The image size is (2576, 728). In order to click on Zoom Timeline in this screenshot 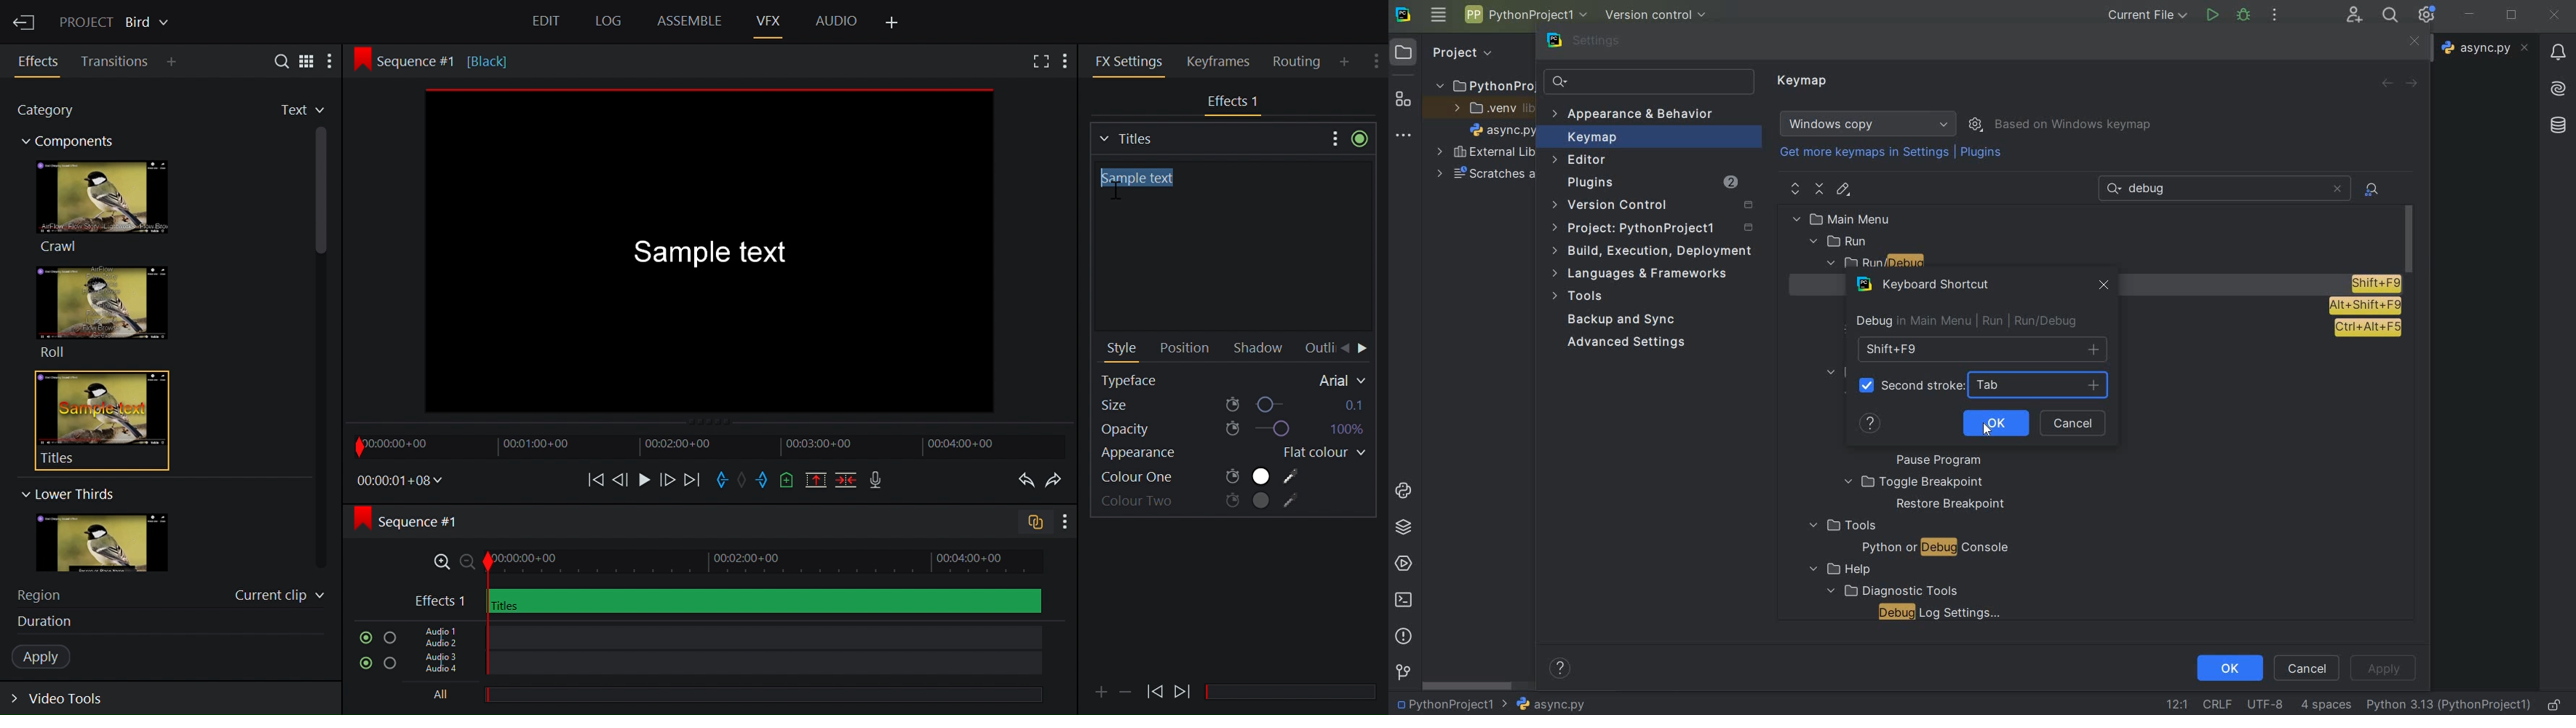, I will do `click(728, 562)`.